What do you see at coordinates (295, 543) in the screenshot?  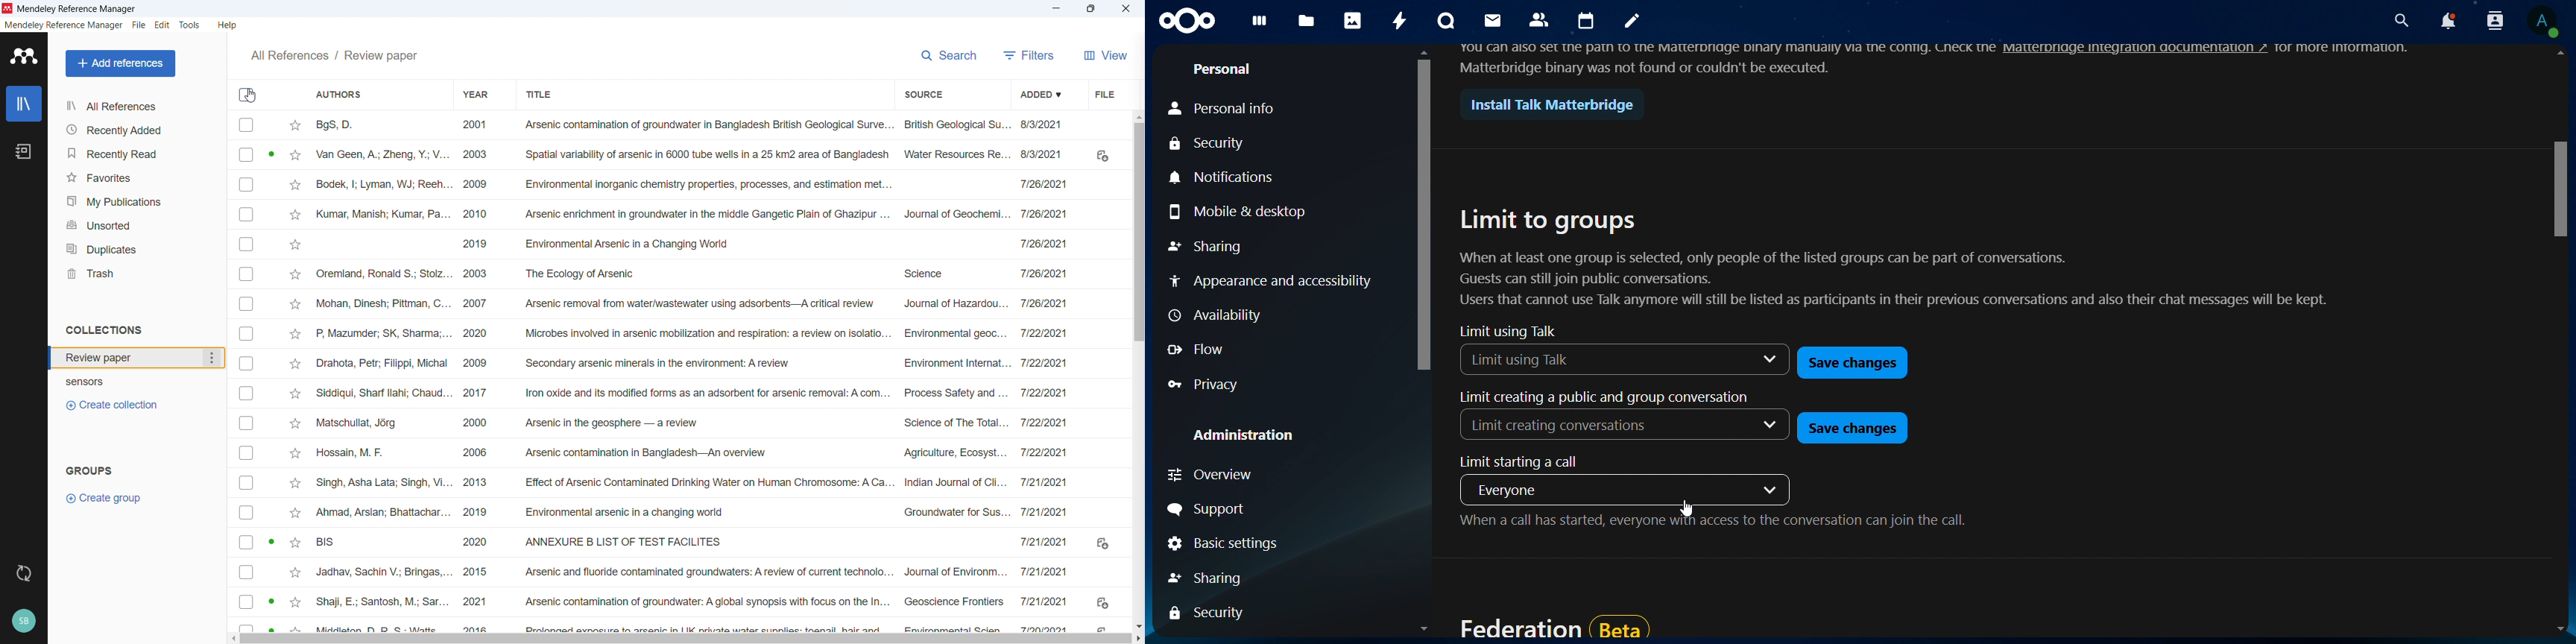 I see `Star mark respective publication` at bounding box center [295, 543].